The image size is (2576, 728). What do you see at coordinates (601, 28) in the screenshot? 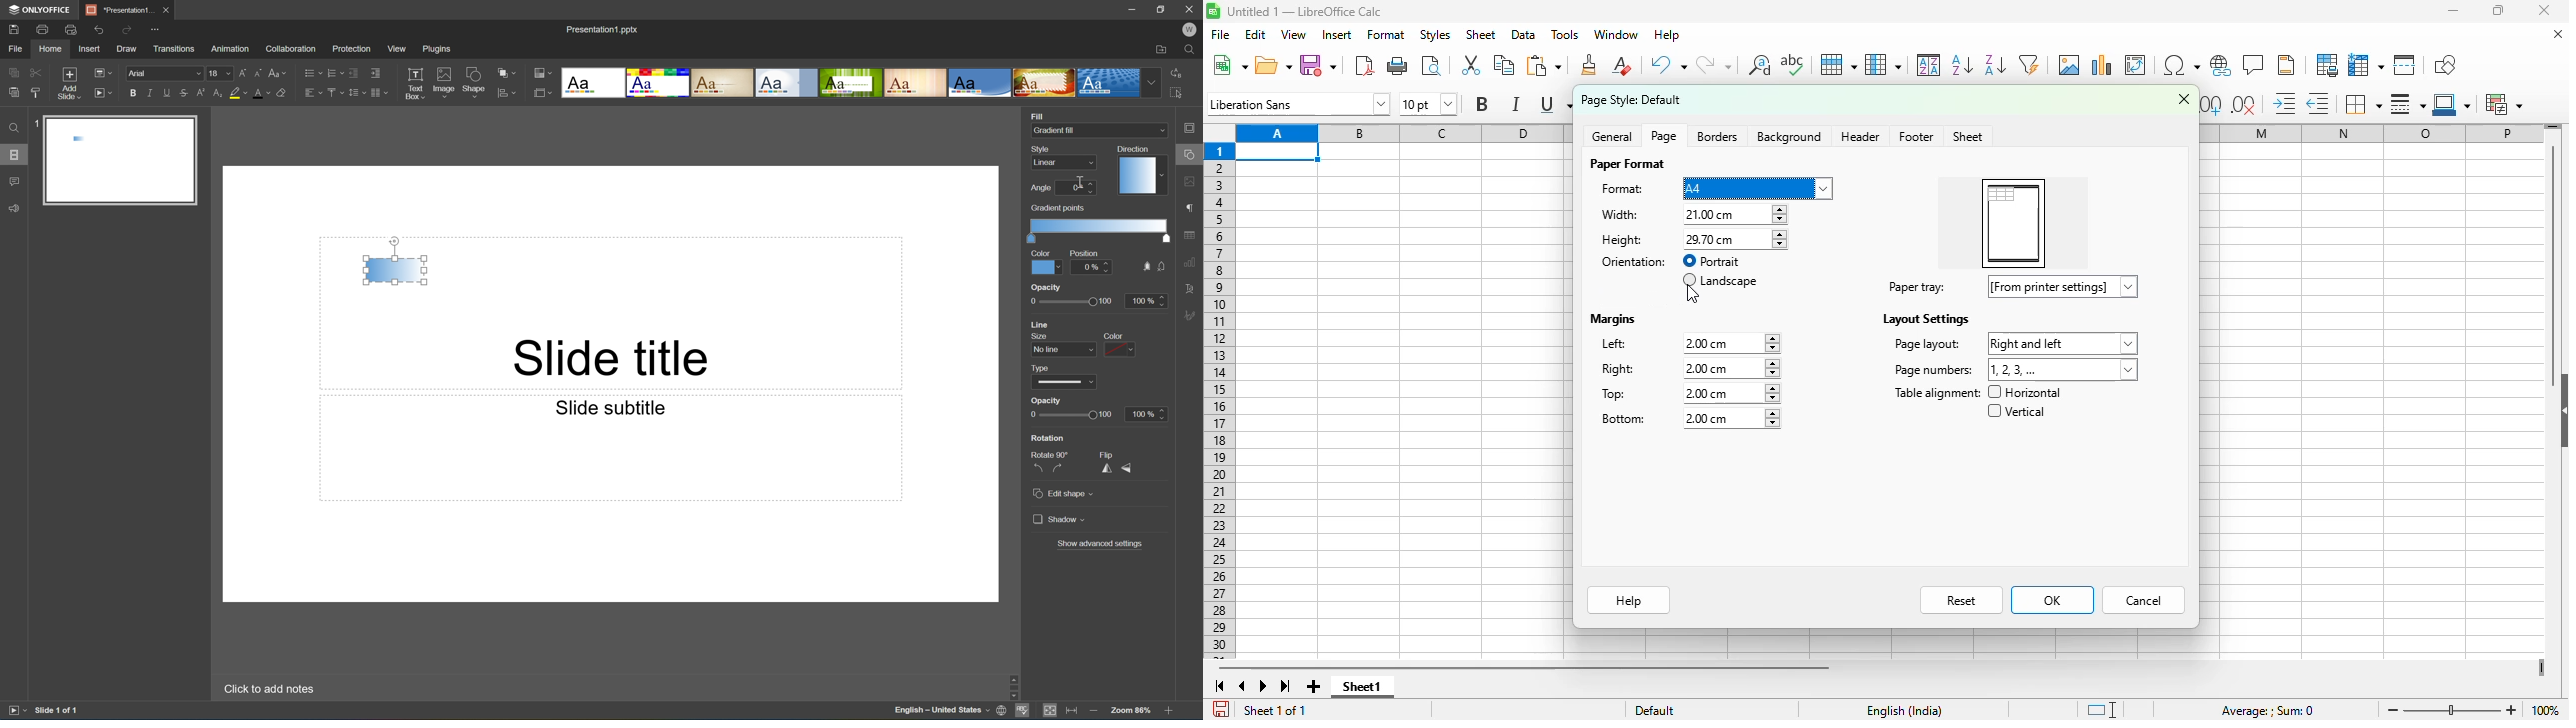
I see `Presentation1.pptx` at bounding box center [601, 28].